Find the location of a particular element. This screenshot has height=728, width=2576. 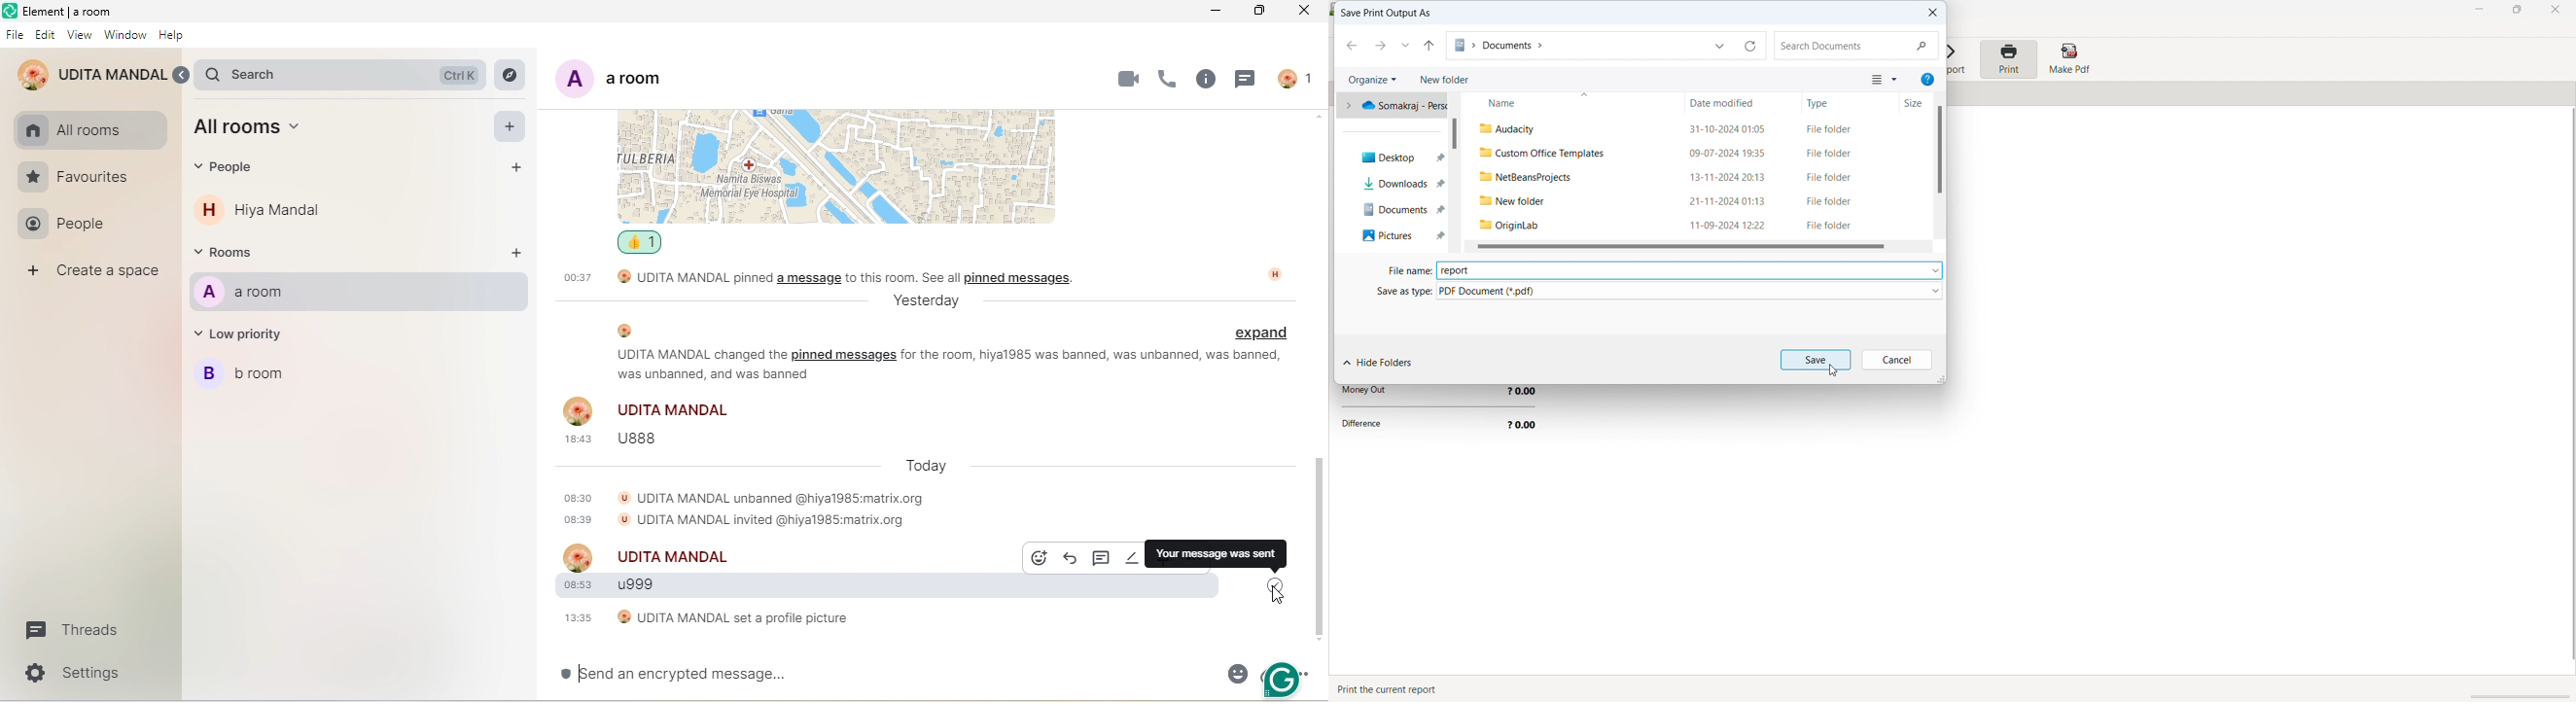

Favourites is located at coordinates (70, 177).